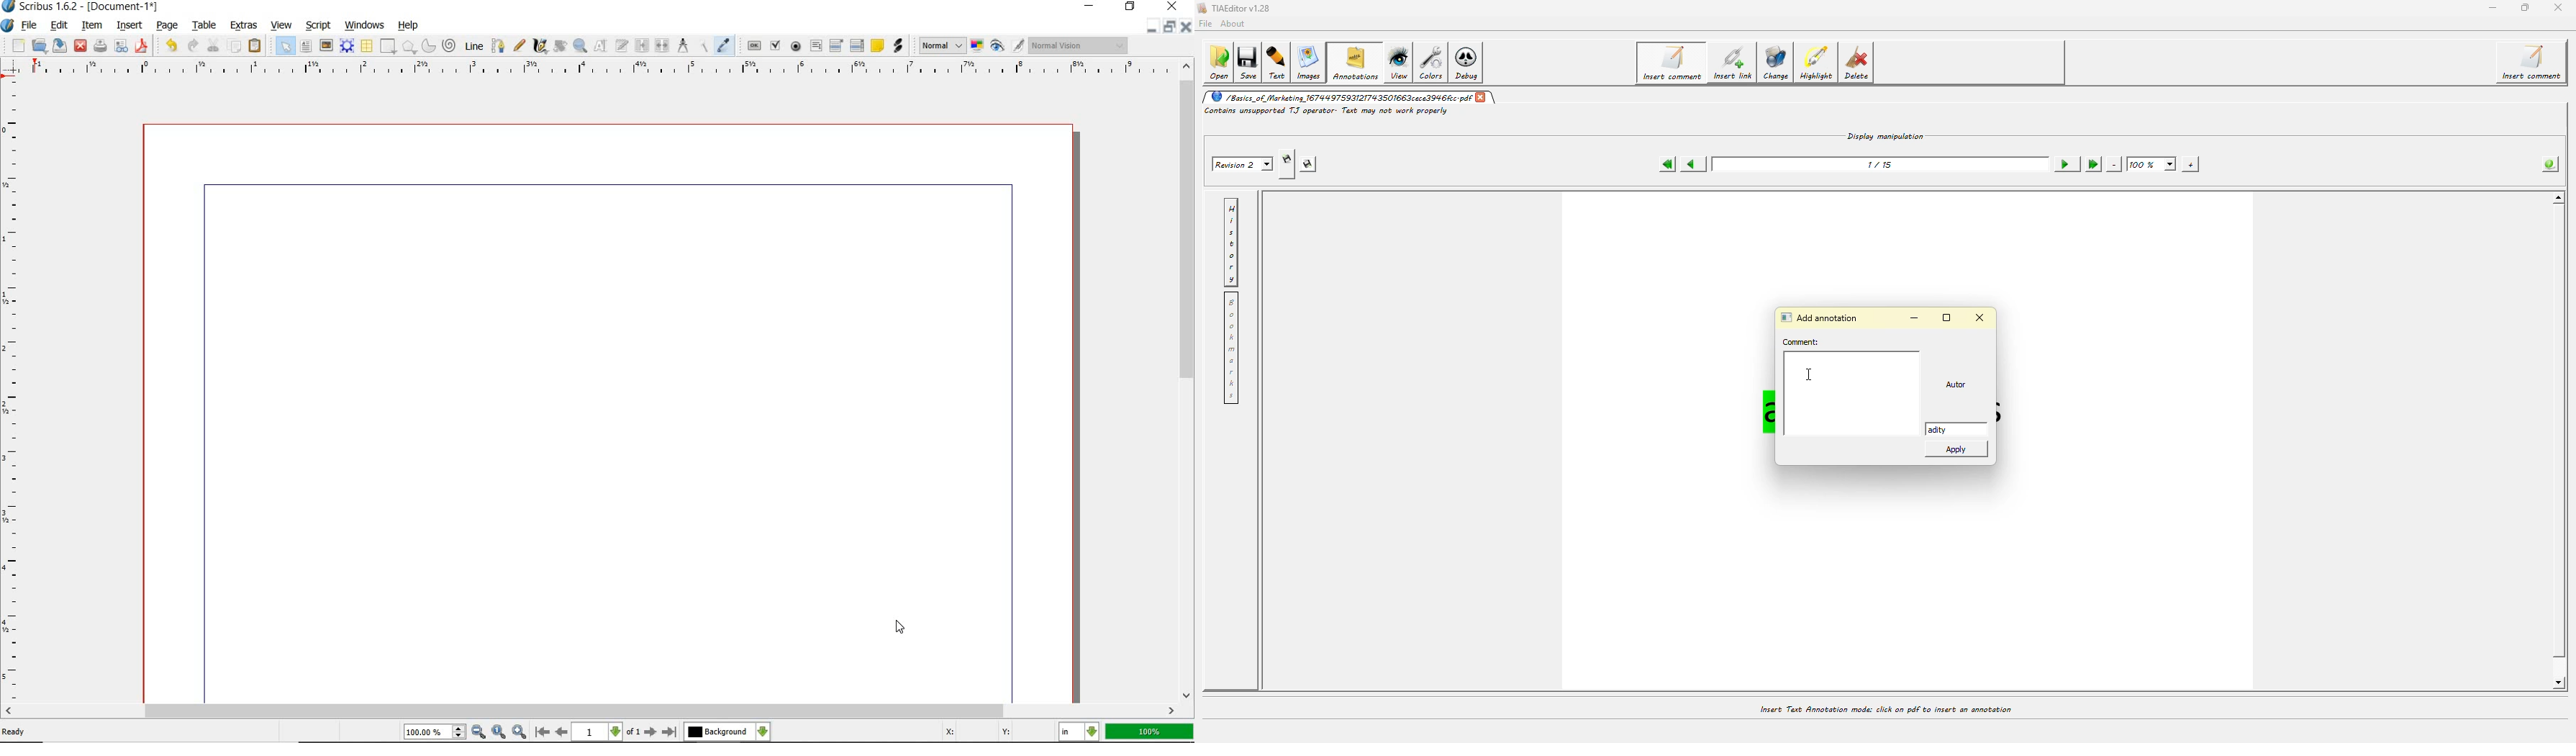  Describe the element at coordinates (287, 48) in the screenshot. I see `select` at that location.